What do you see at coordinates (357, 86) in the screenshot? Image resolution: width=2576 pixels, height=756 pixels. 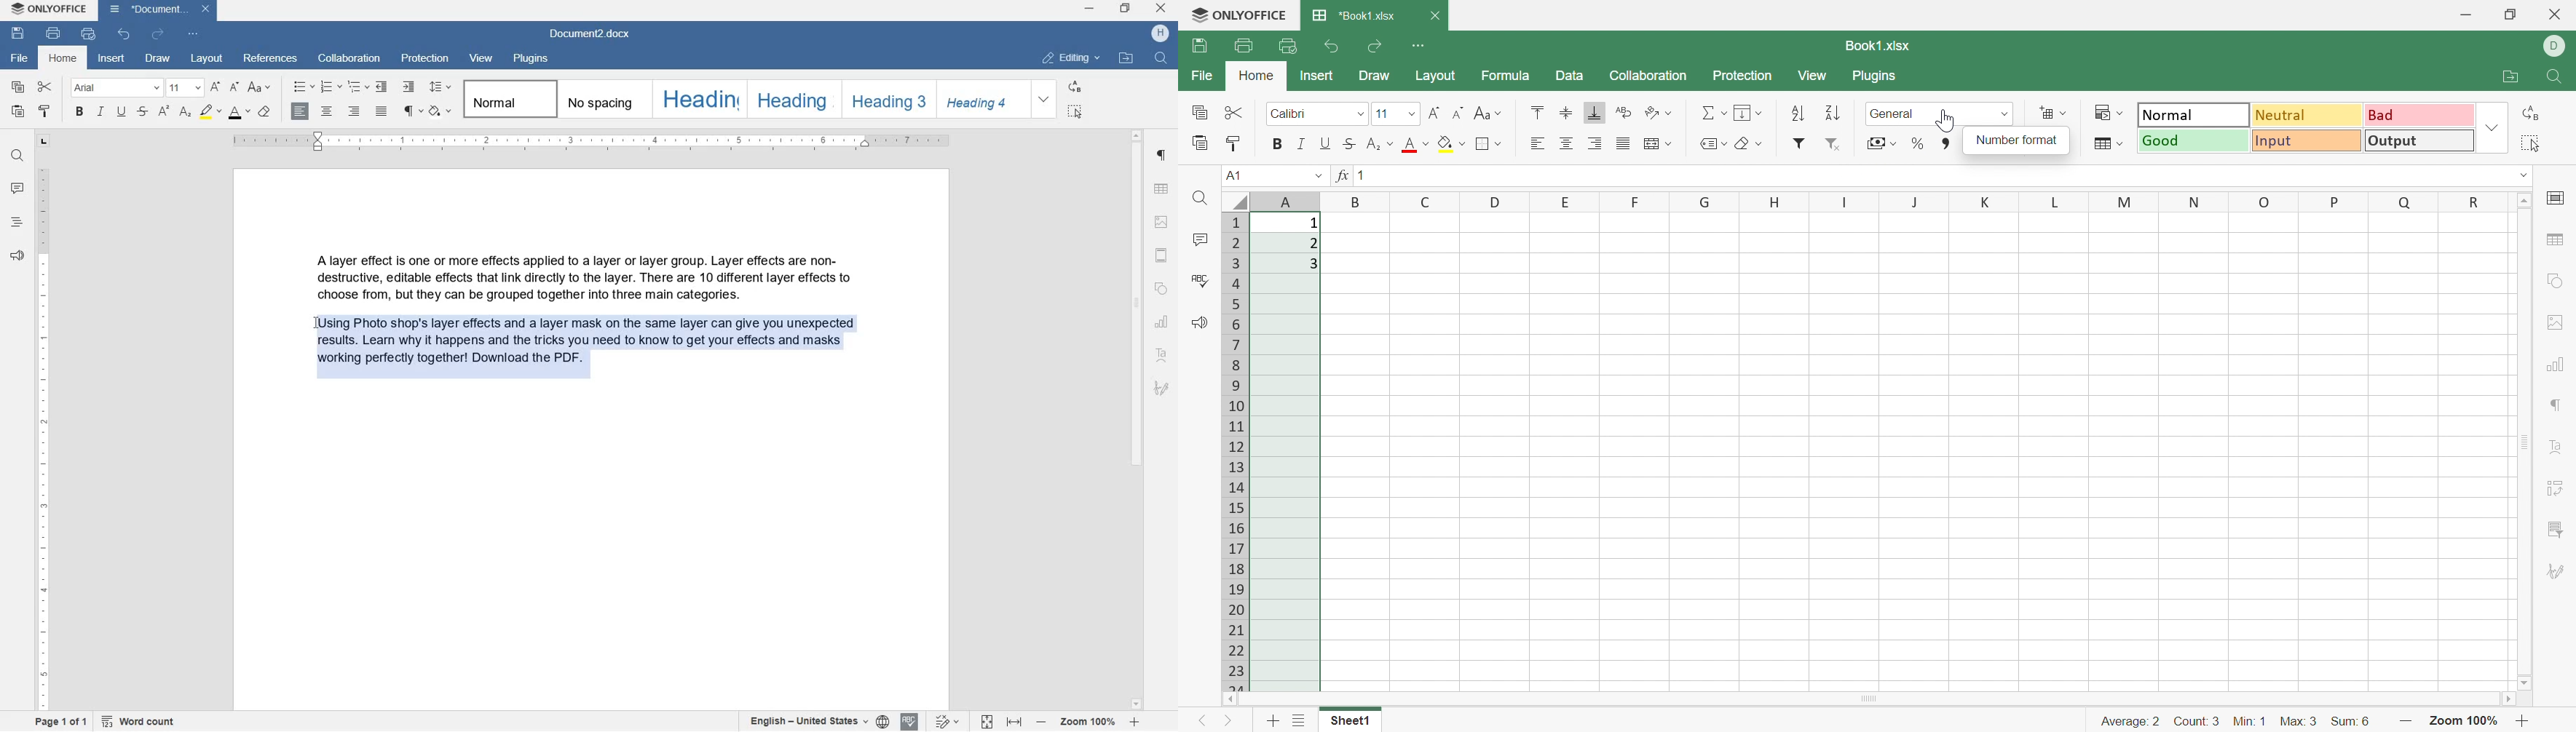 I see `MULTILEVEL LIST` at bounding box center [357, 86].